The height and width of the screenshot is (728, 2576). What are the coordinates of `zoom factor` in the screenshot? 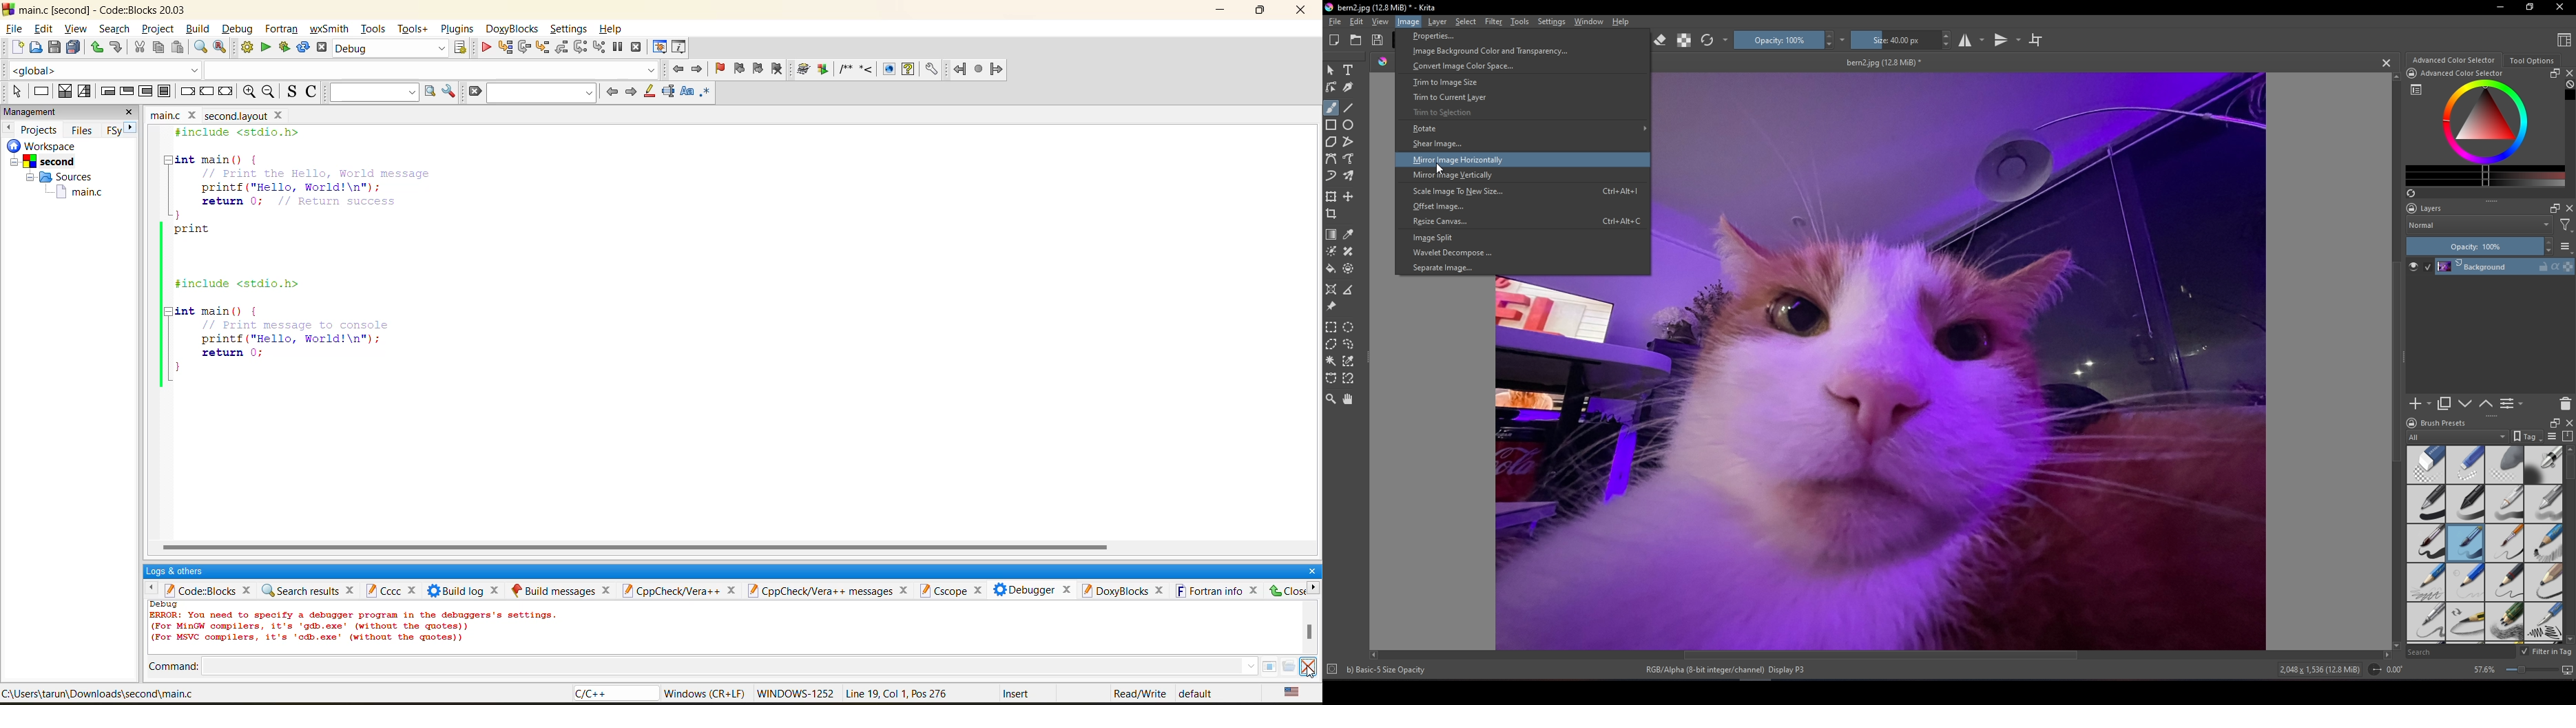 It's located at (2523, 670).